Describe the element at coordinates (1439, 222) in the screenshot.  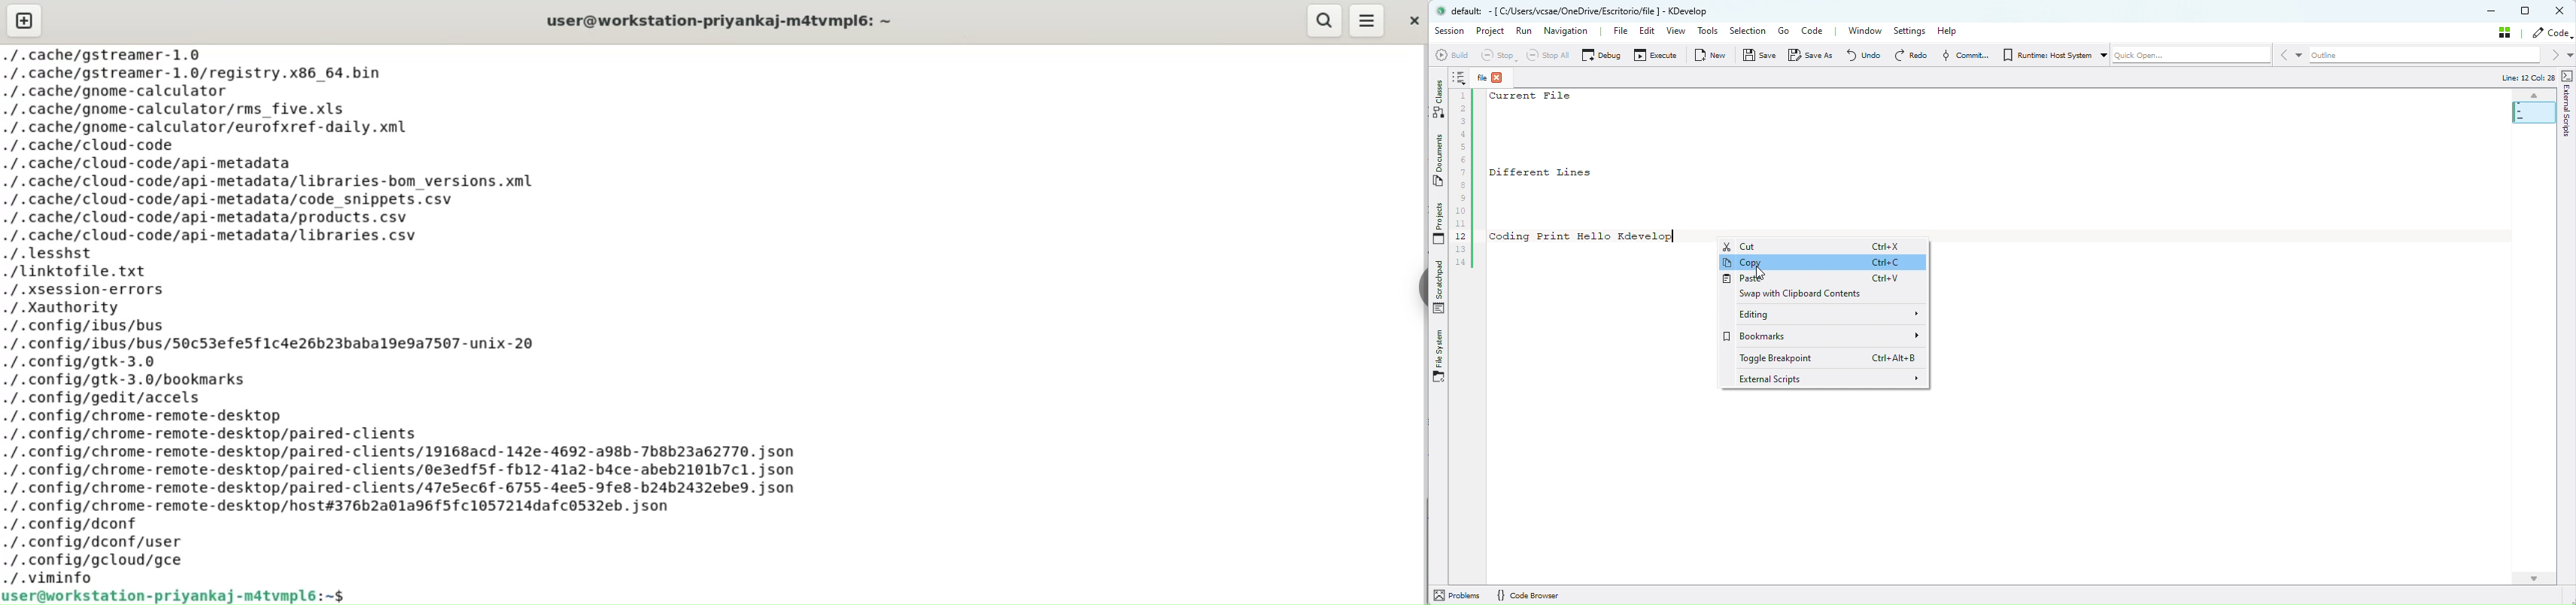
I see `projects` at that location.